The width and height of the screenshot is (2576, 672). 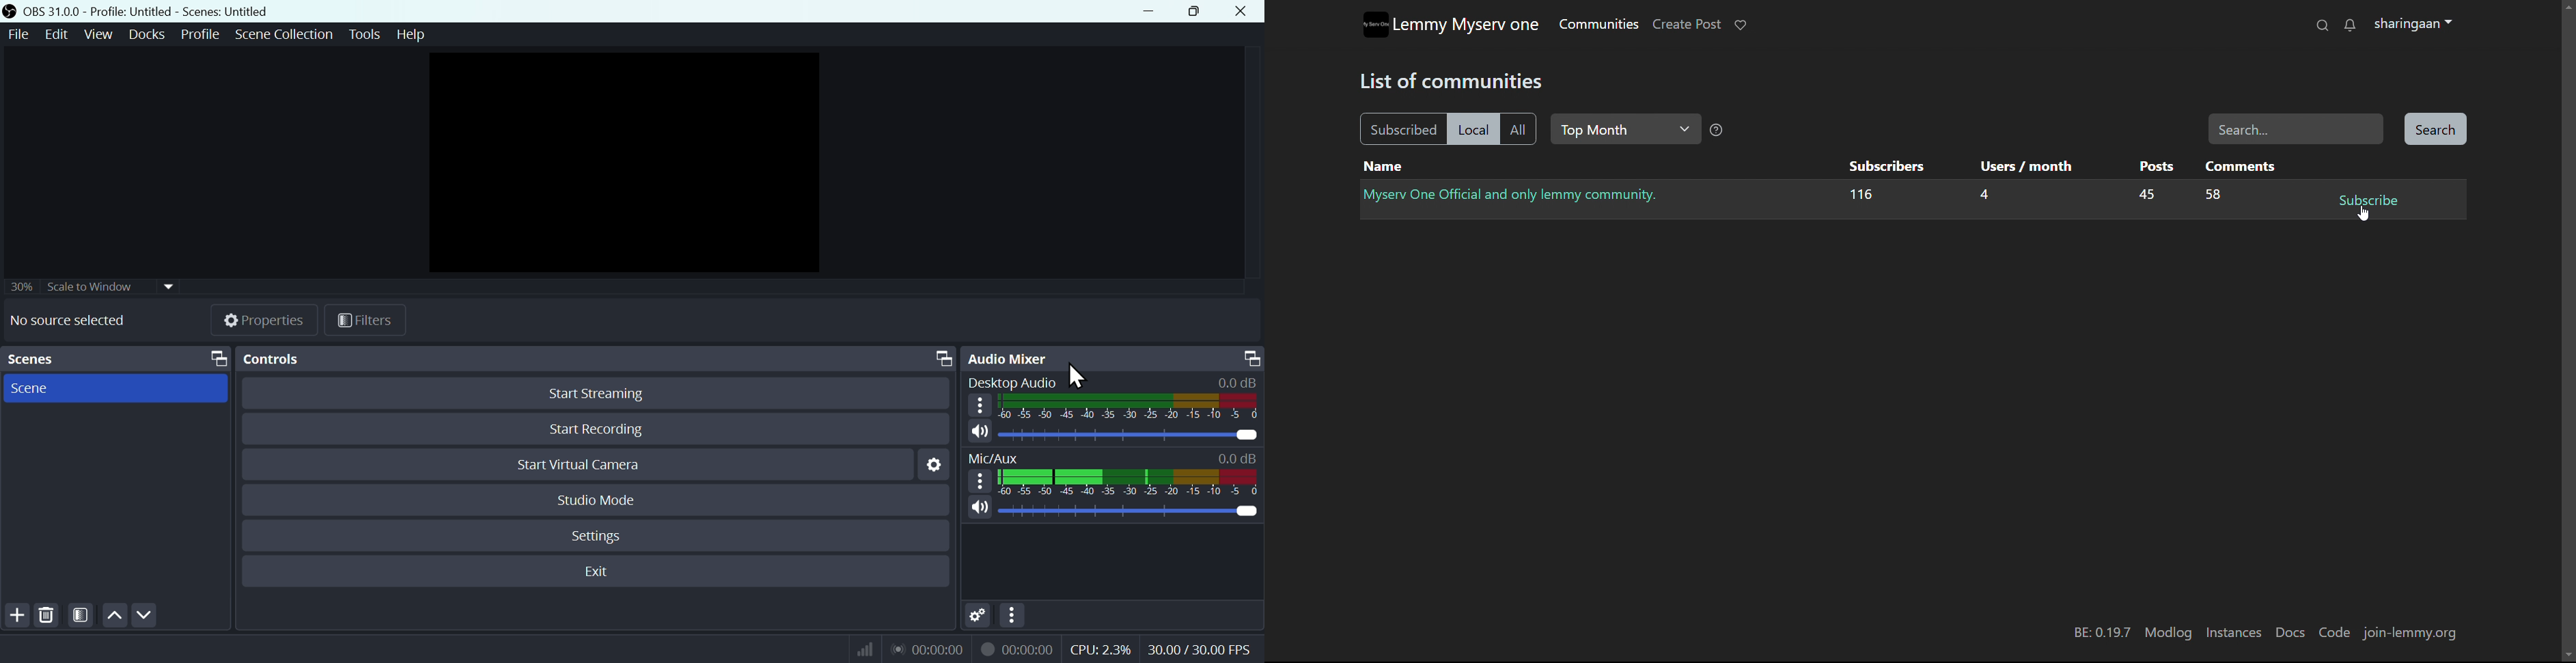 What do you see at coordinates (1467, 25) in the screenshot?
I see `lemmy myserv one` at bounding box center [1467, 25].